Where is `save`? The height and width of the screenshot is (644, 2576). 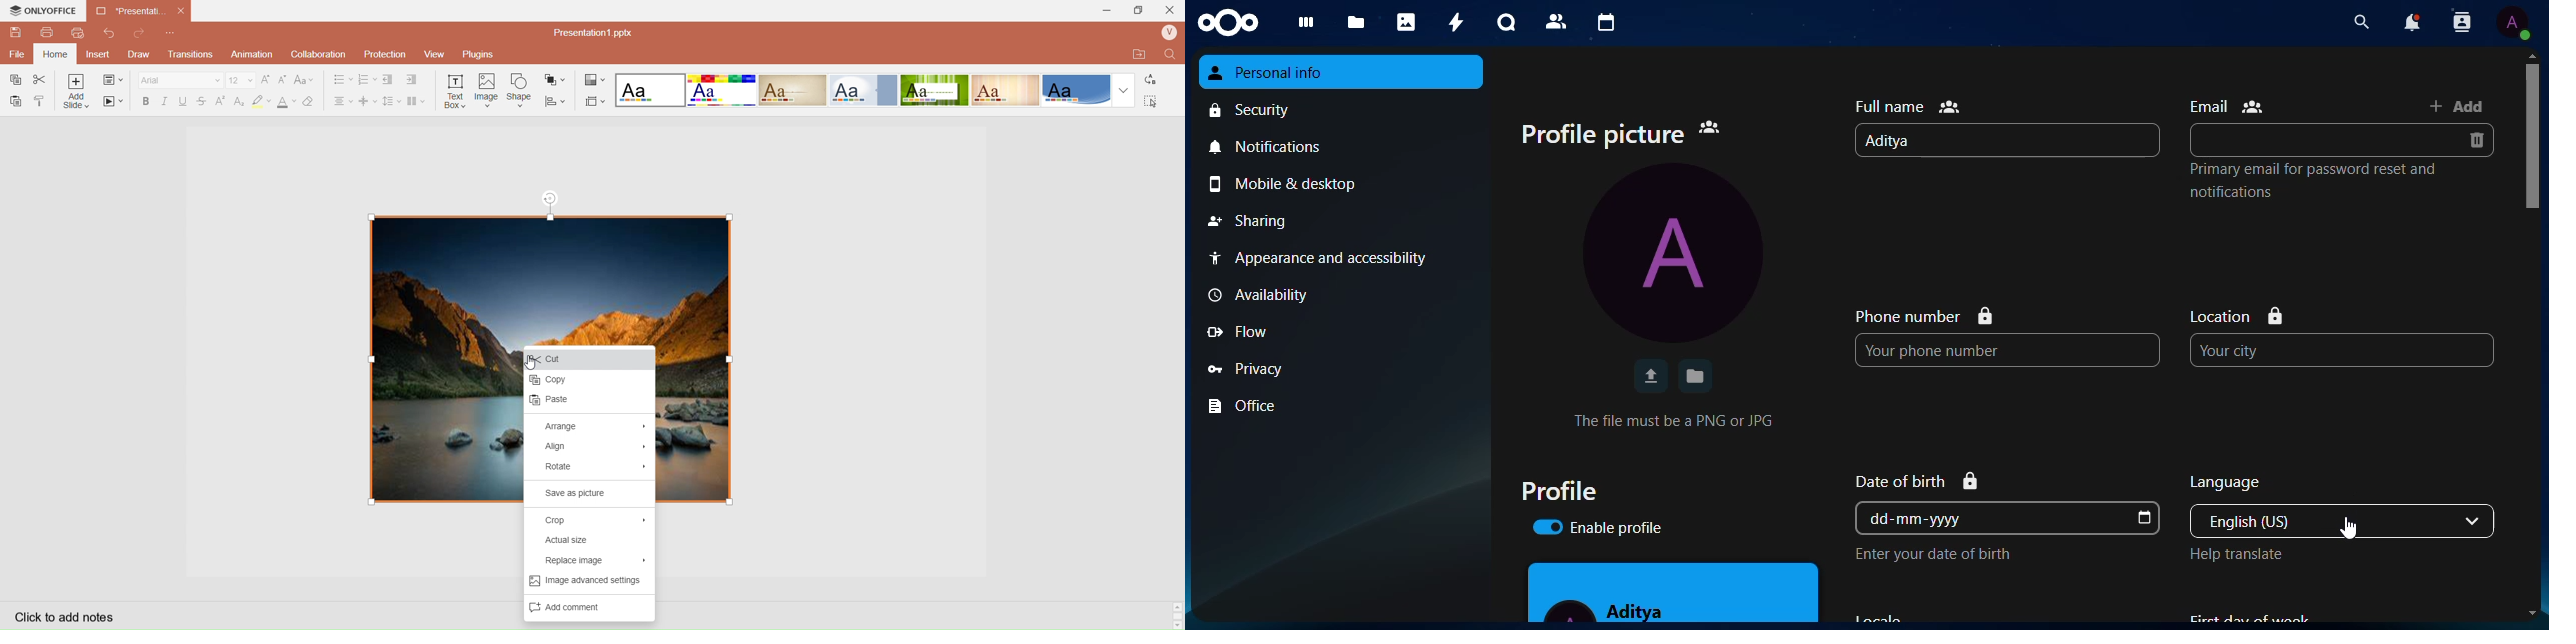
save is located at coordinates (1695, 375).